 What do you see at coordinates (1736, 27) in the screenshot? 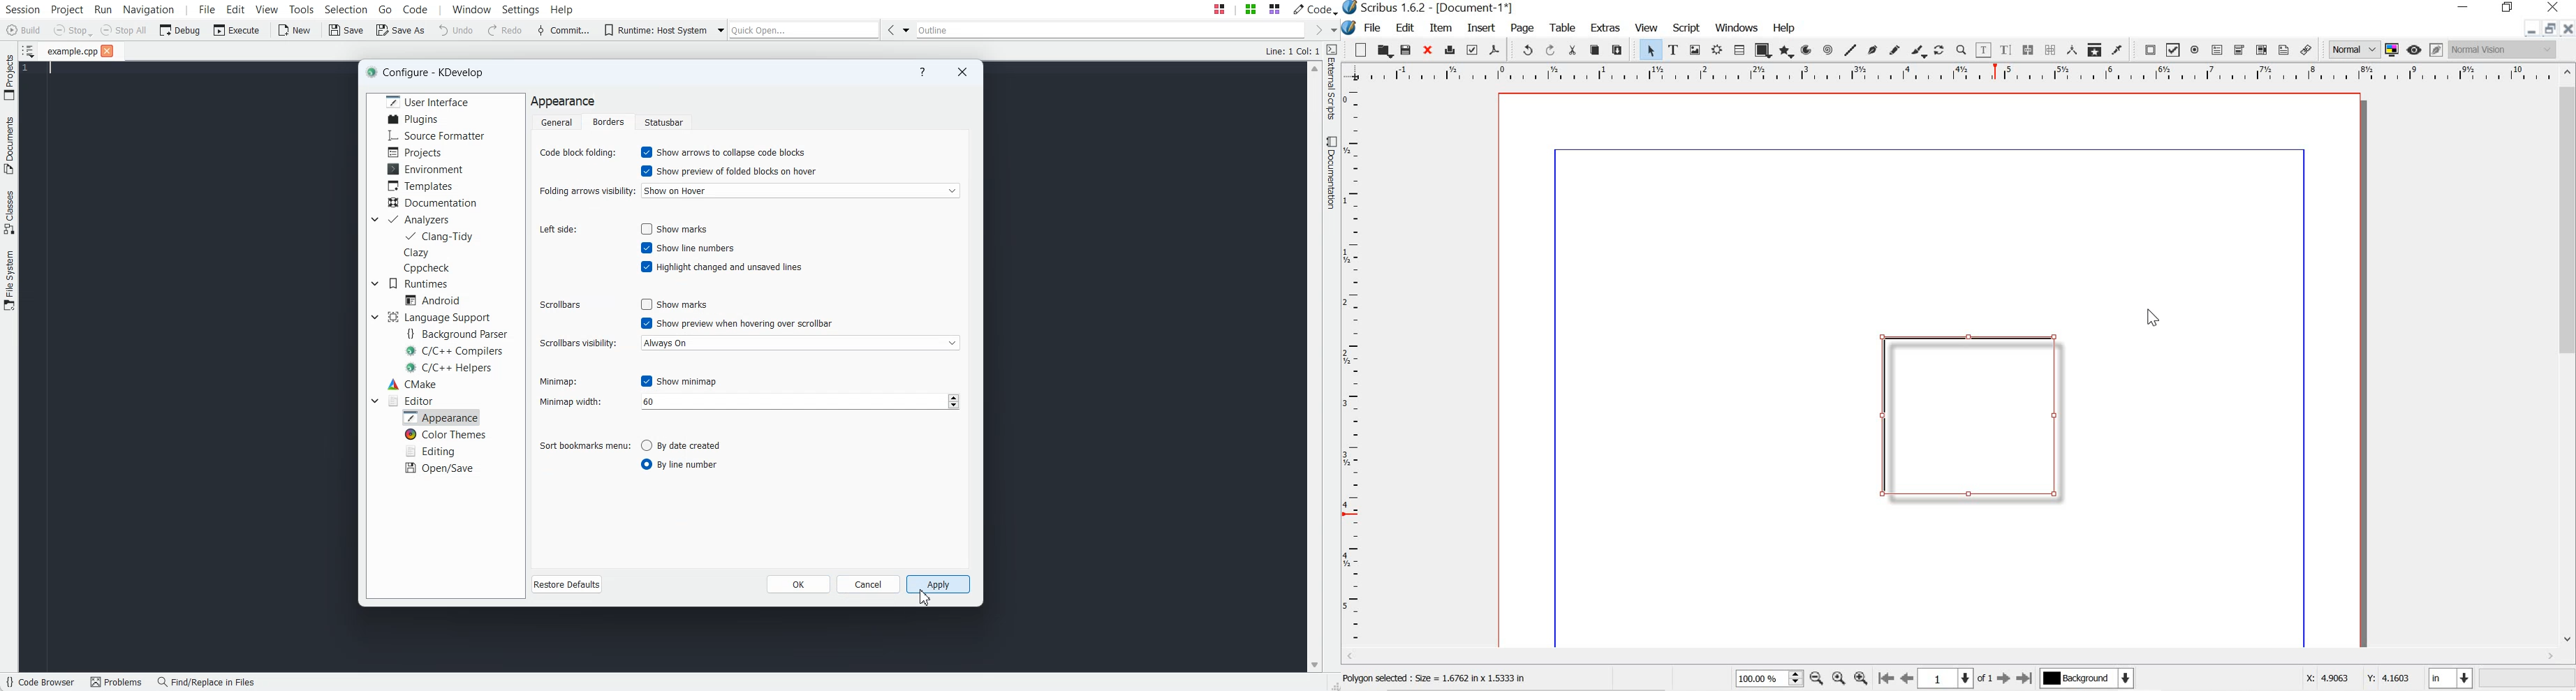
I see `WINDOWS` at bounding box center [1736, 27].